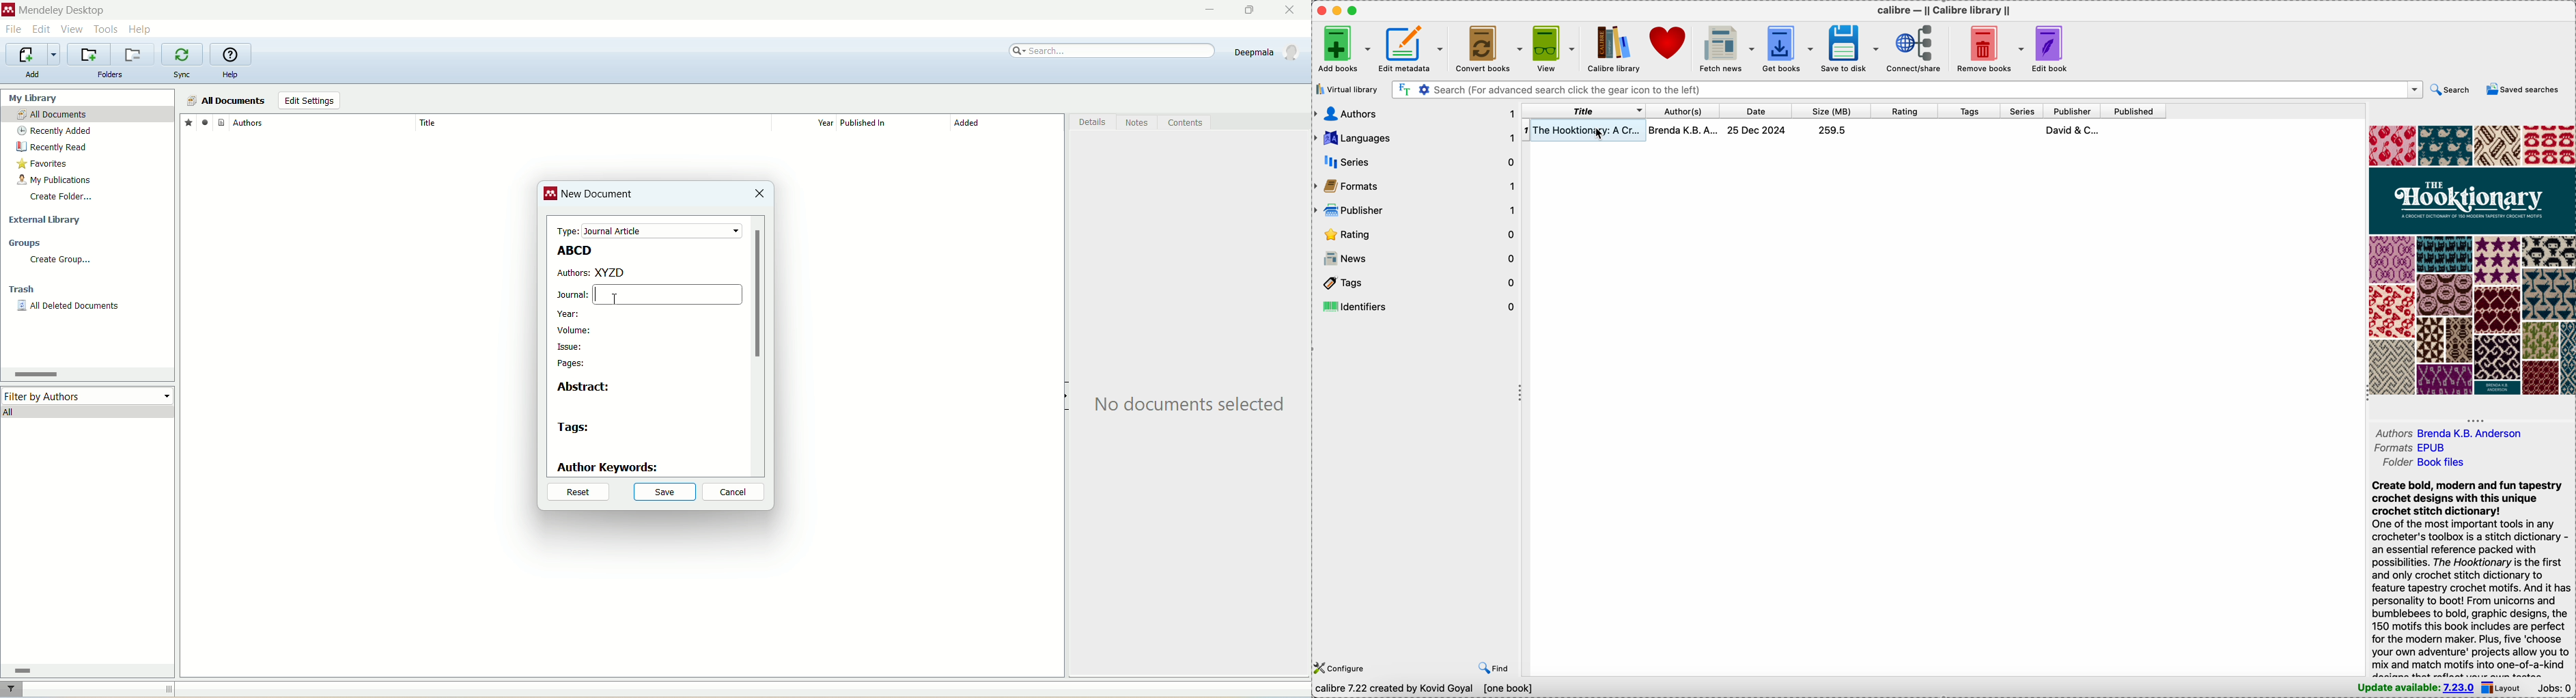  What do you see at coordinates (2471, 260) in the screenshot?
I see `book cover preview` at bounding box center [2471, 260].